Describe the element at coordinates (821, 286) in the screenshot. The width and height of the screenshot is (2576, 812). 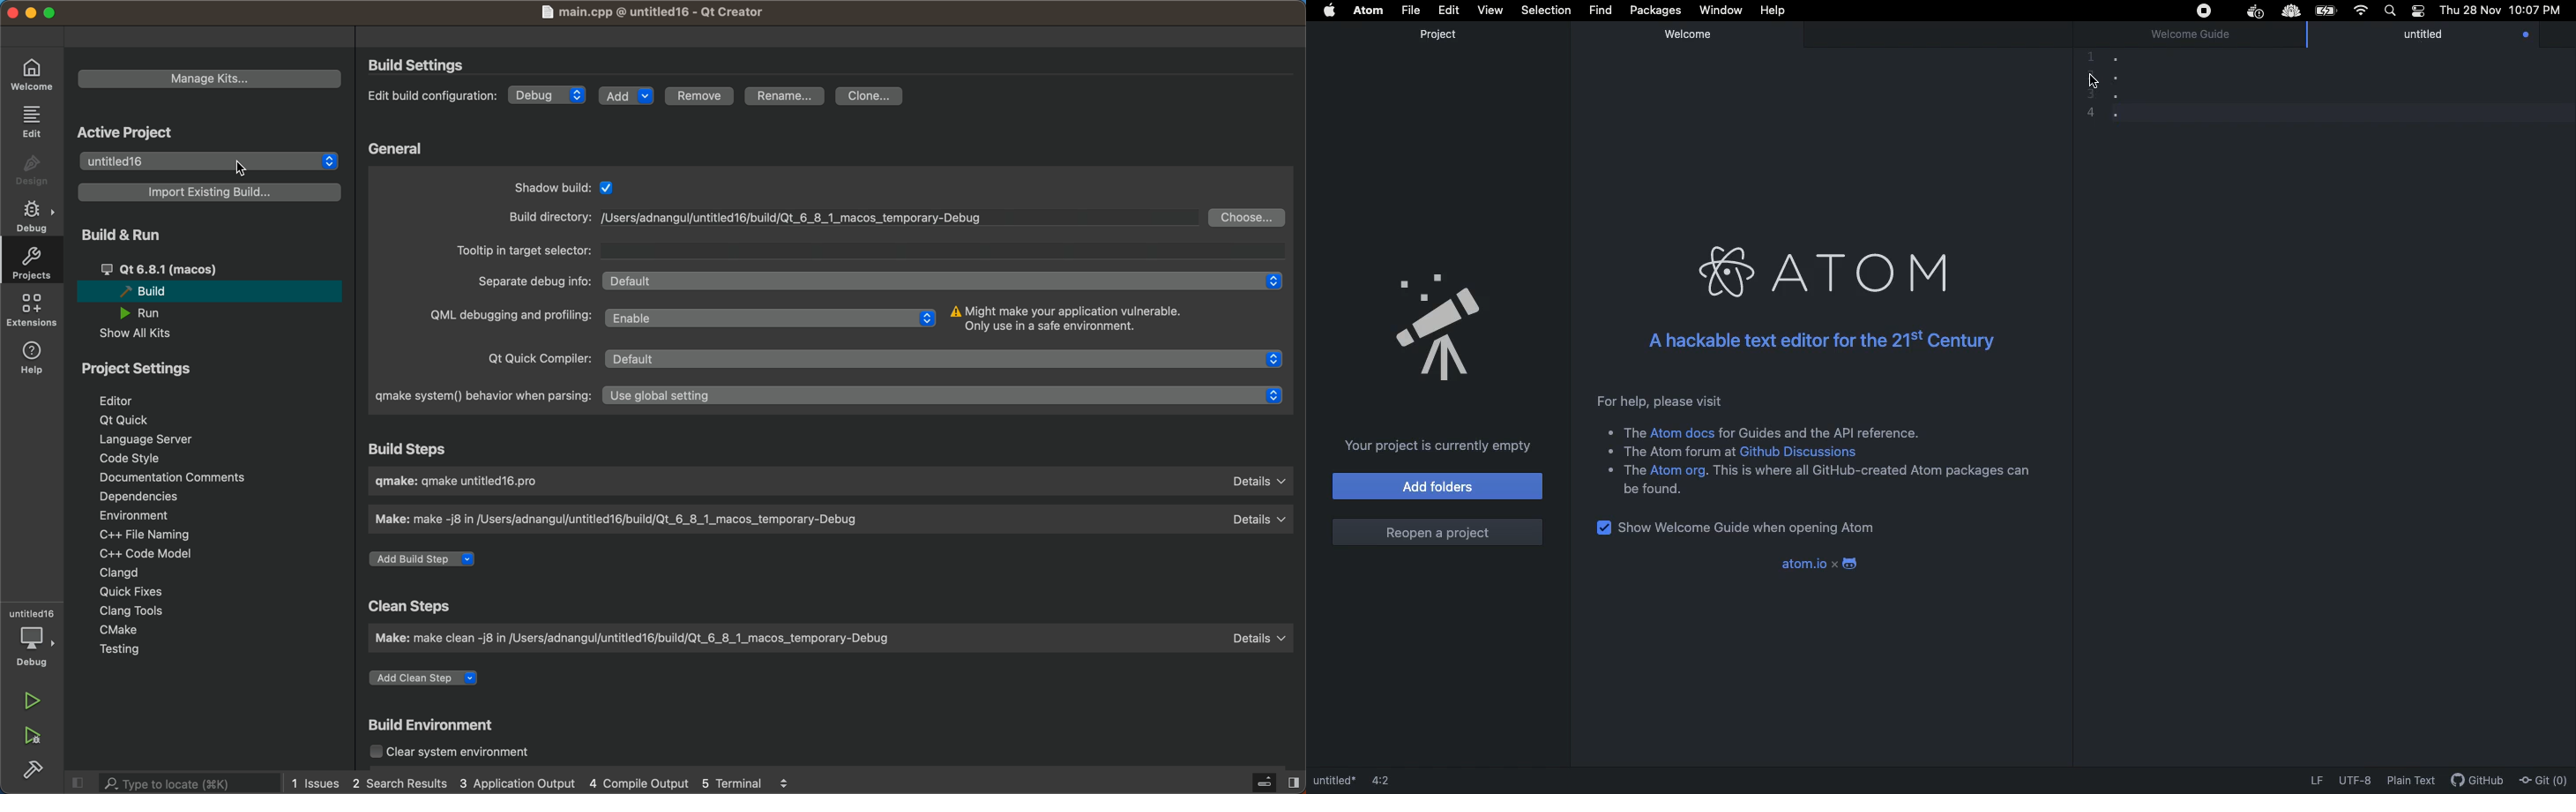
I see `general settings` at that location.